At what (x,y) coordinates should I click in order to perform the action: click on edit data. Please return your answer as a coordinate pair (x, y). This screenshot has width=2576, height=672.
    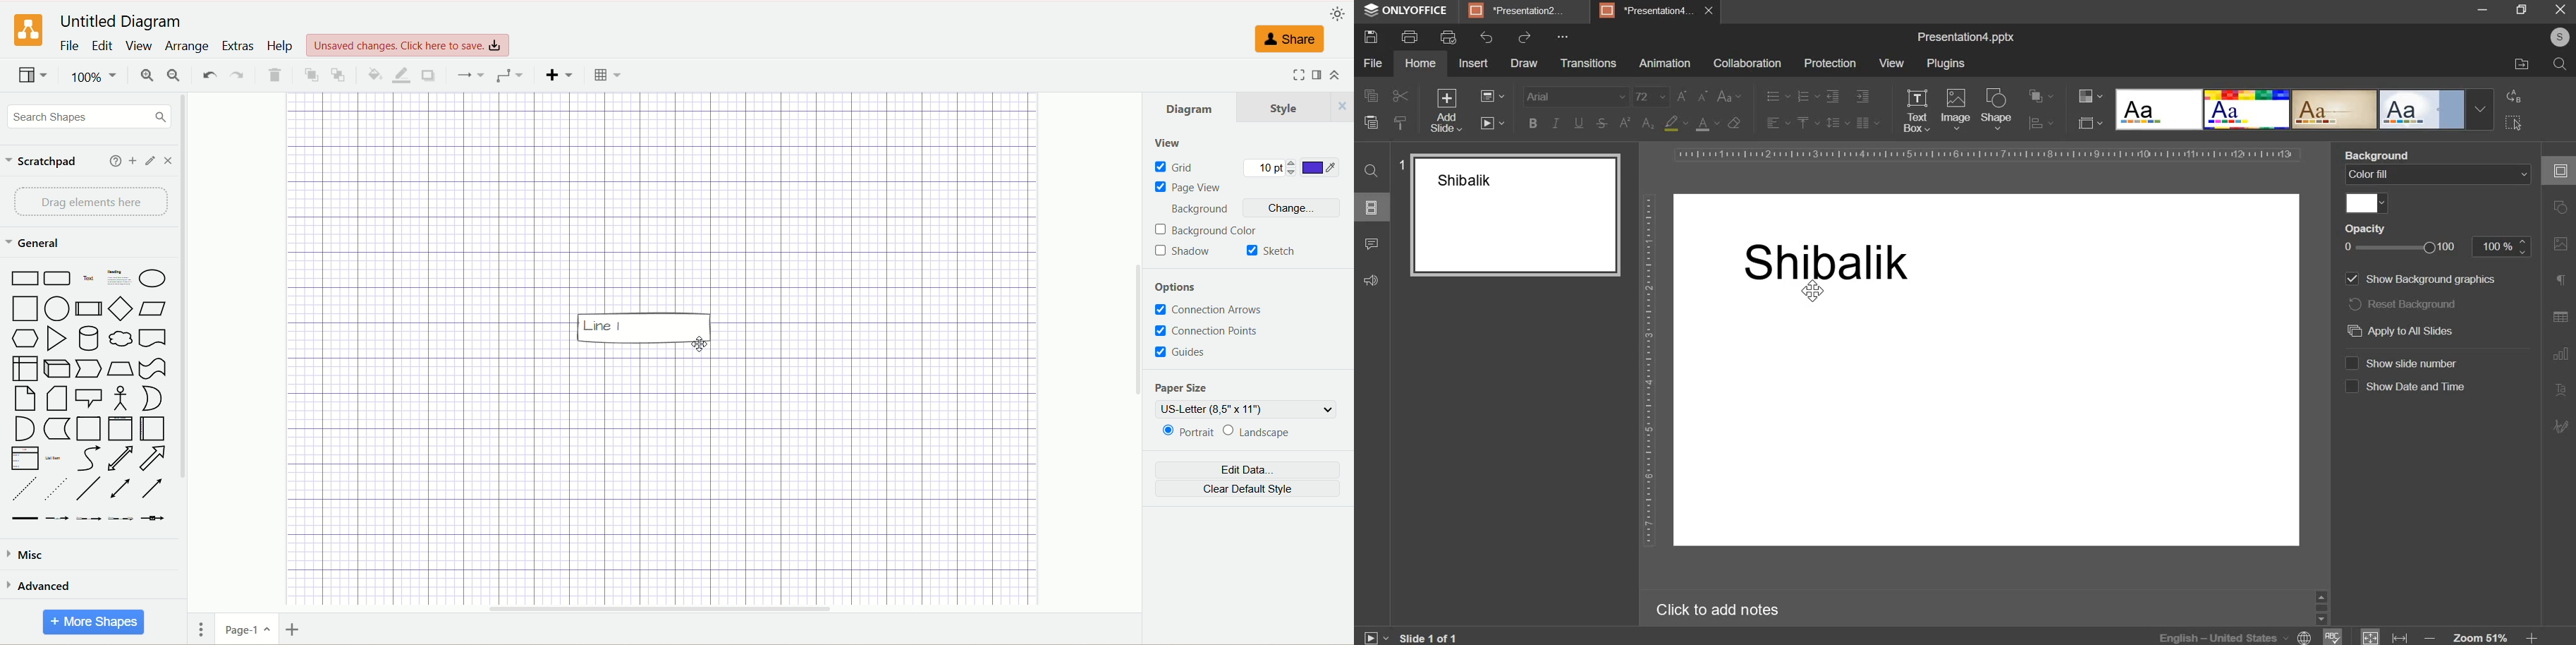
    Looking at the image, I should click on (1245, 471).